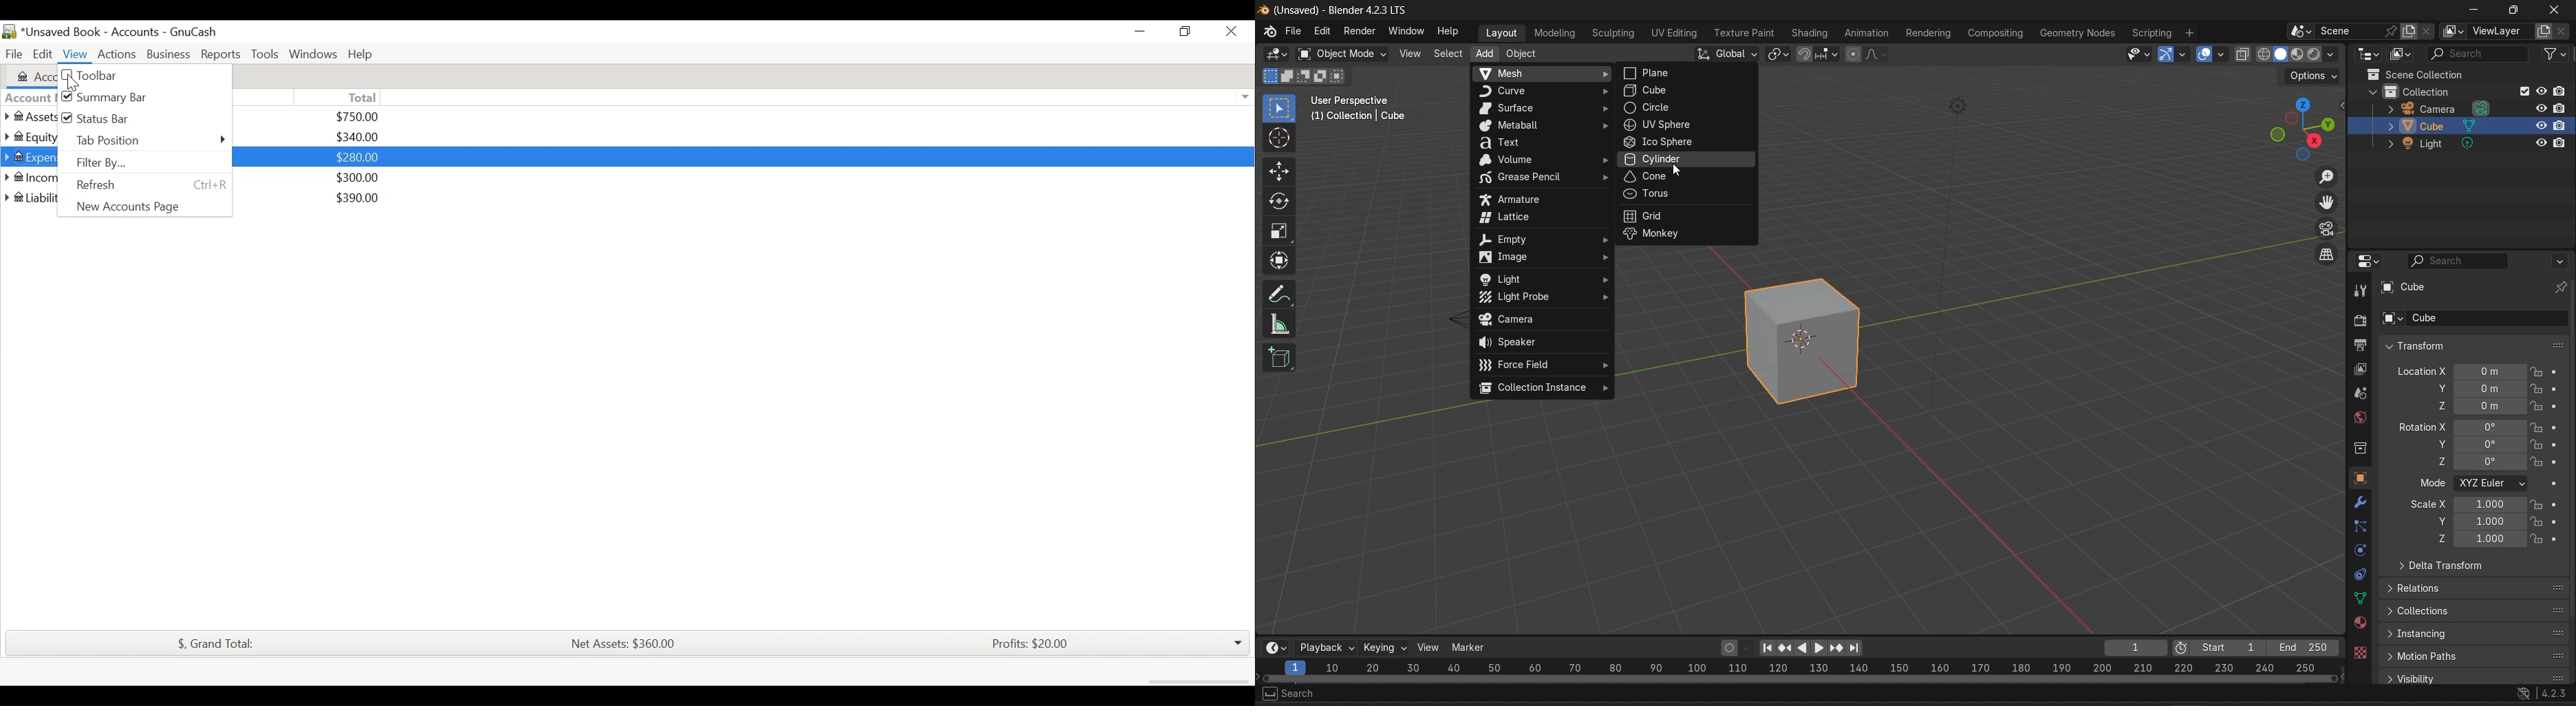 The height and width of the screenshot is (728, 2576). Describe the element at coordinates (2313, 53) in the screenshot. I see `viewport shading:rendered` at that location.